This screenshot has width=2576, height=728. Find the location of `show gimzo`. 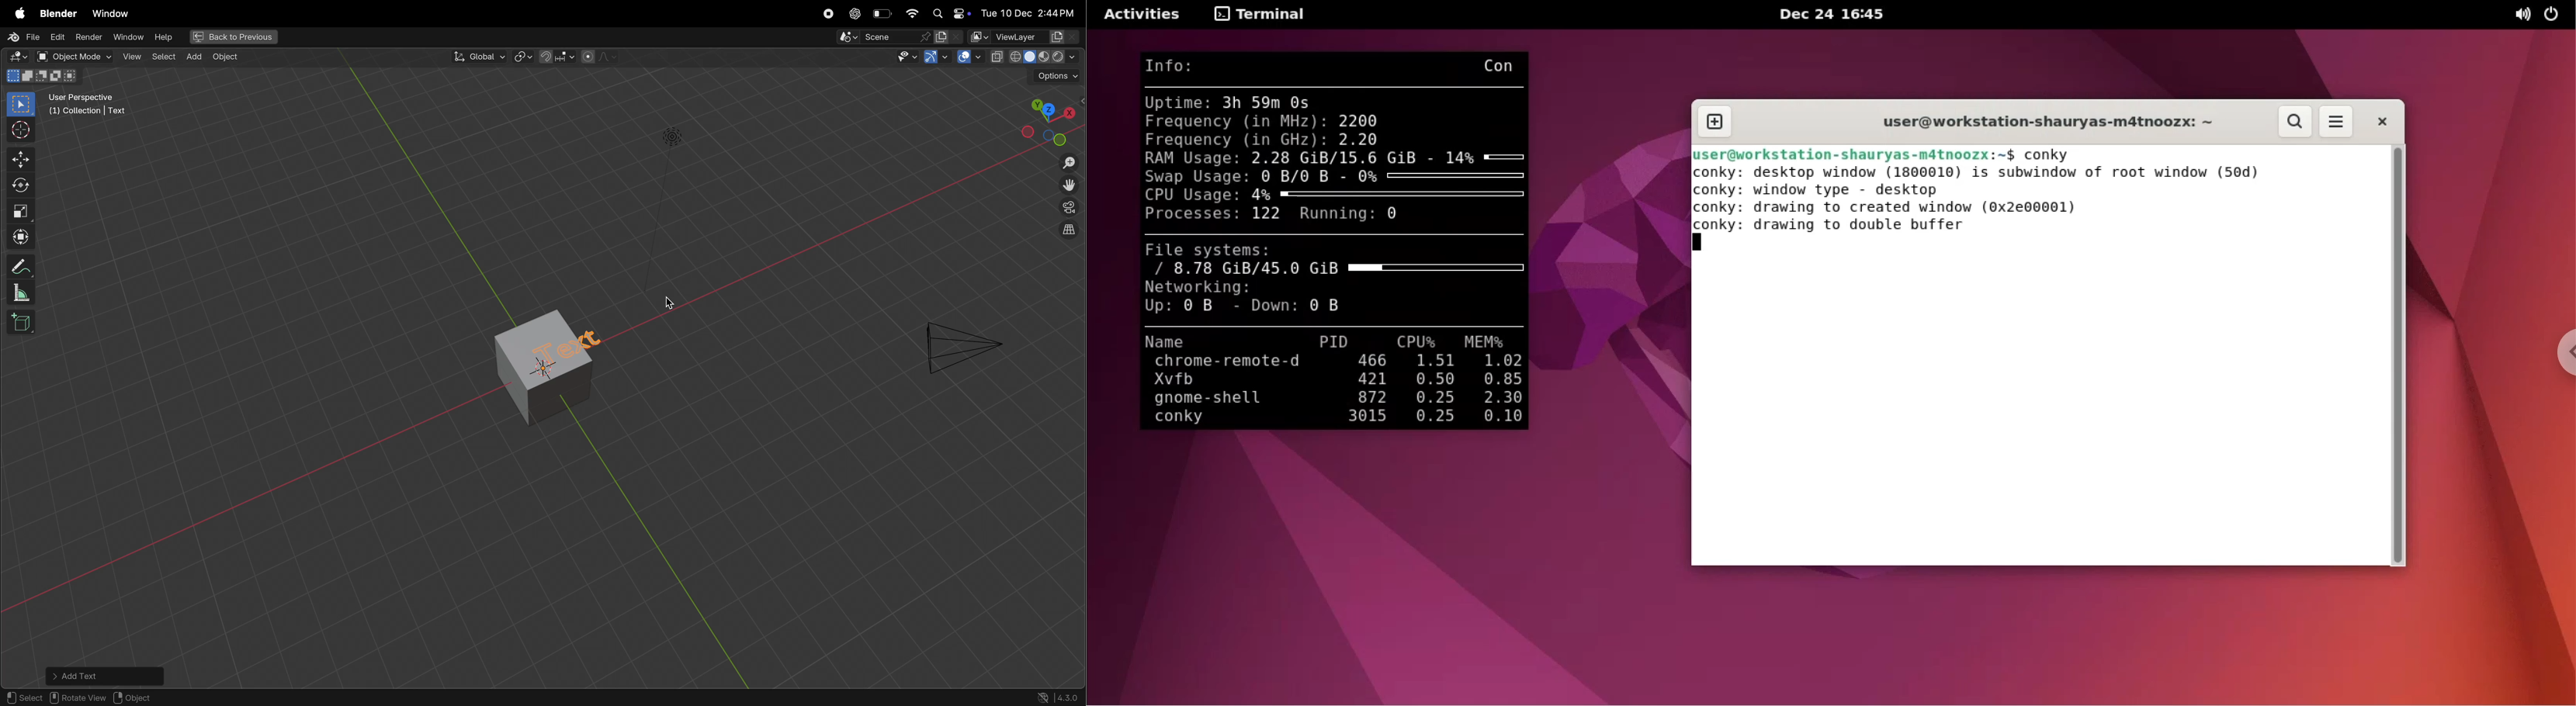

show gimzo is located at coordinates (936, 58).